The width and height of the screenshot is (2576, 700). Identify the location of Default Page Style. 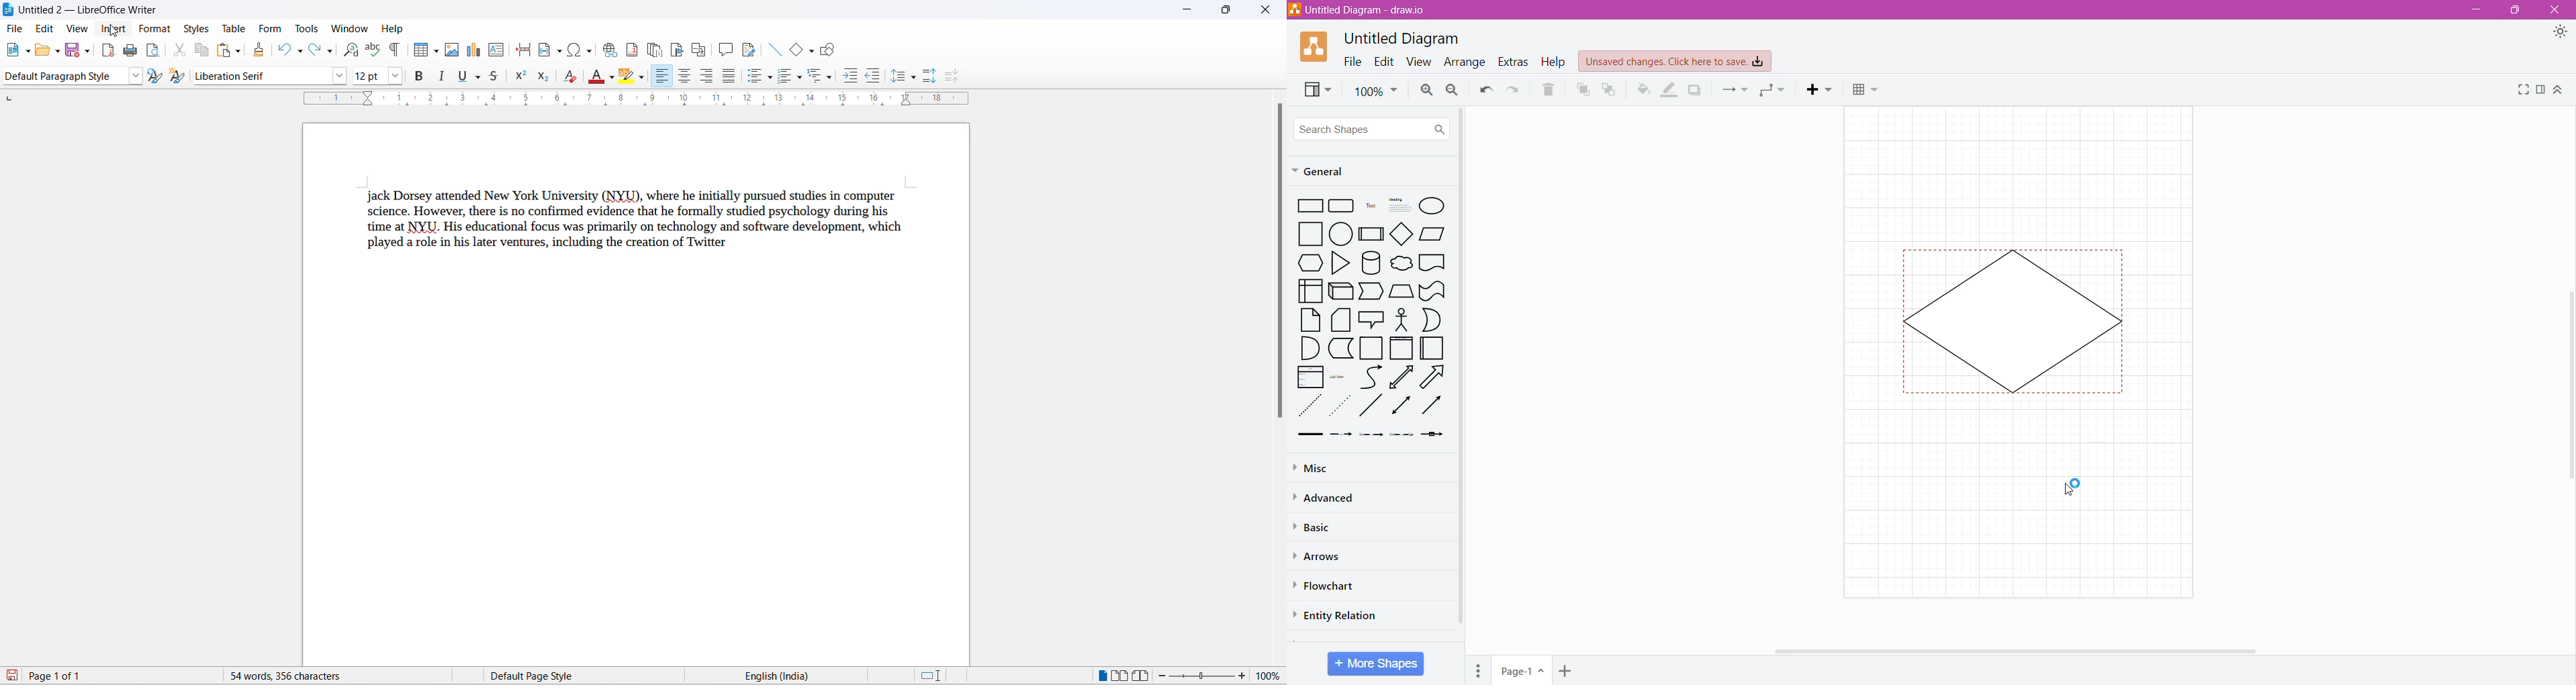
(565, 676).